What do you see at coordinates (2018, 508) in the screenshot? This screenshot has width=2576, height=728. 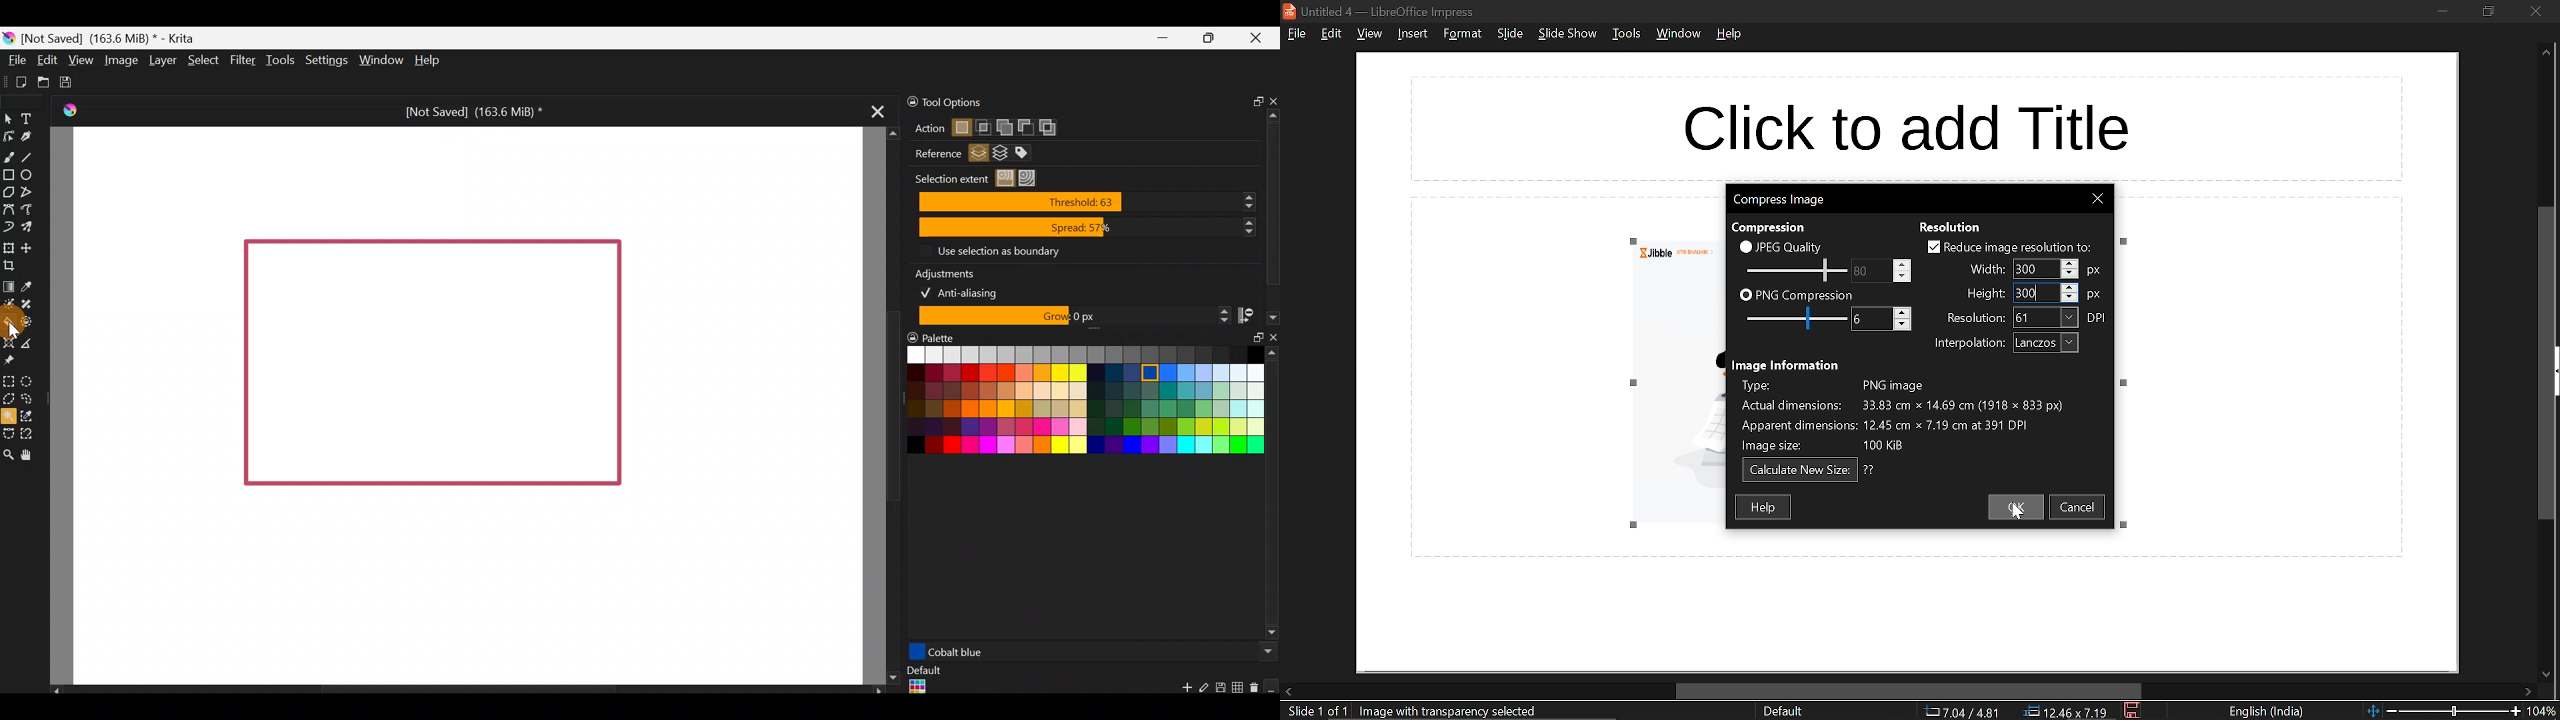 I see `ok` at bounding box center [2018, 508].